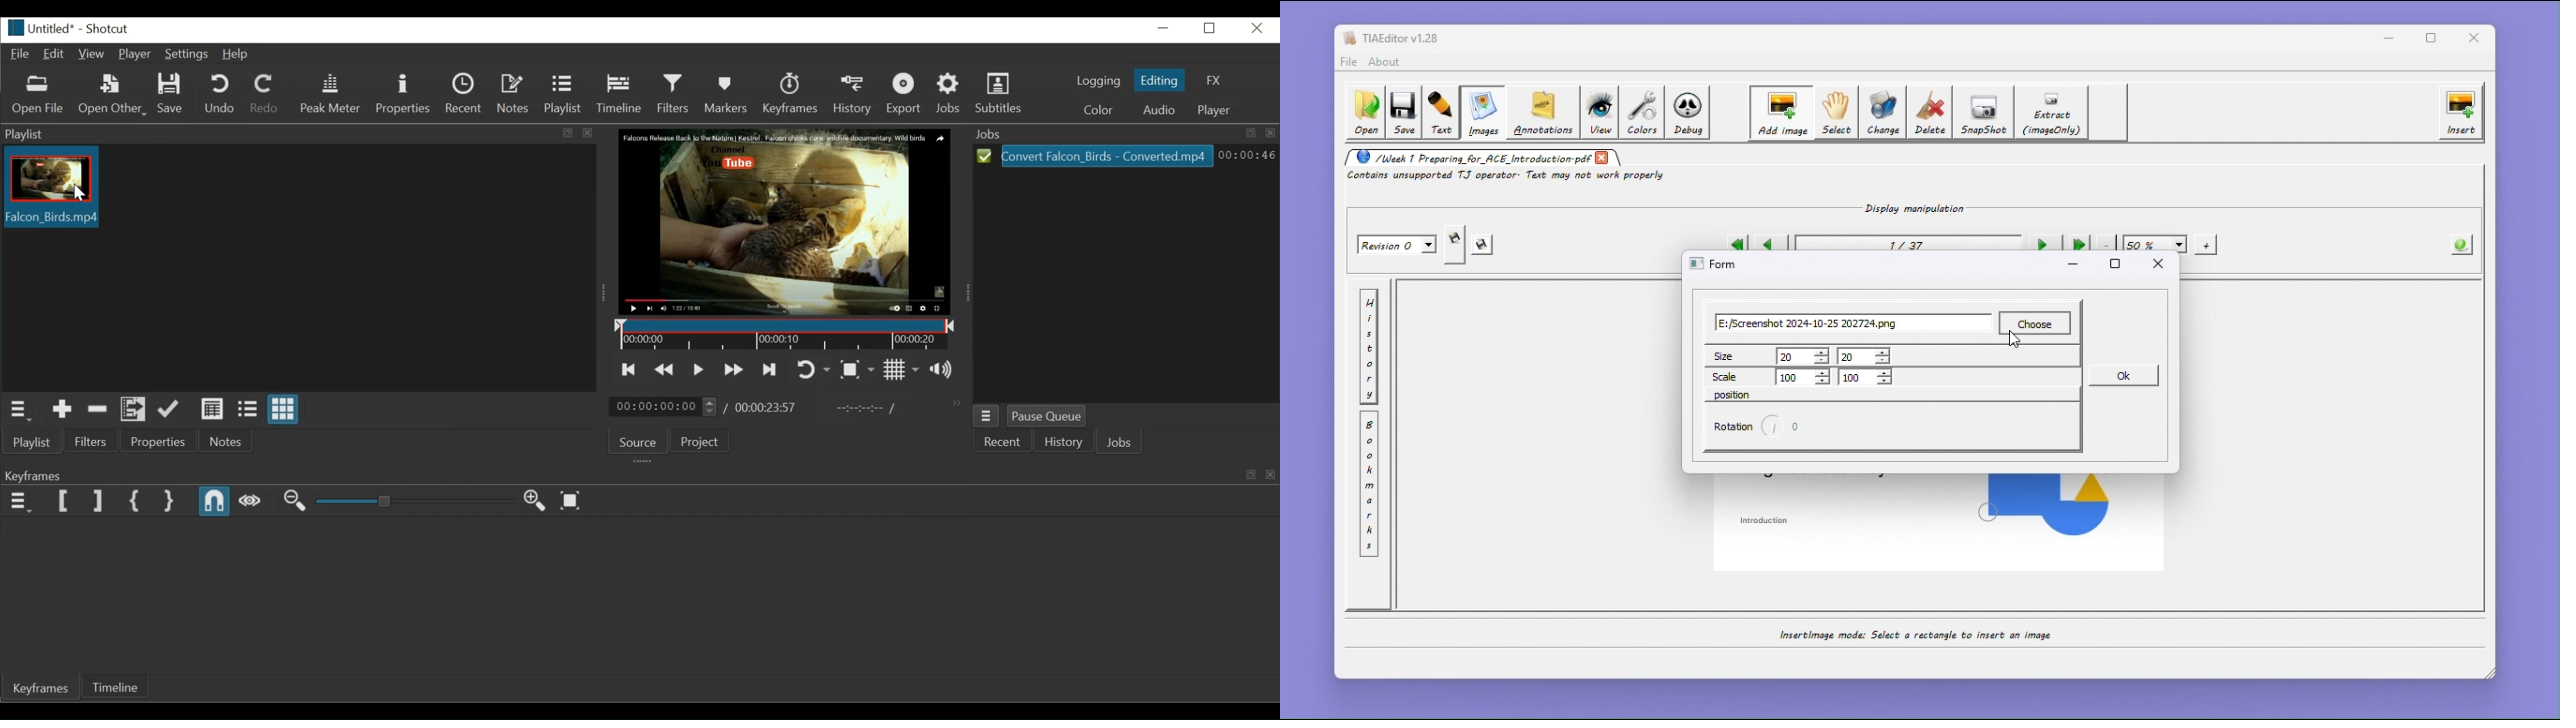  I want to click on Jobs, so click(1121, 133).